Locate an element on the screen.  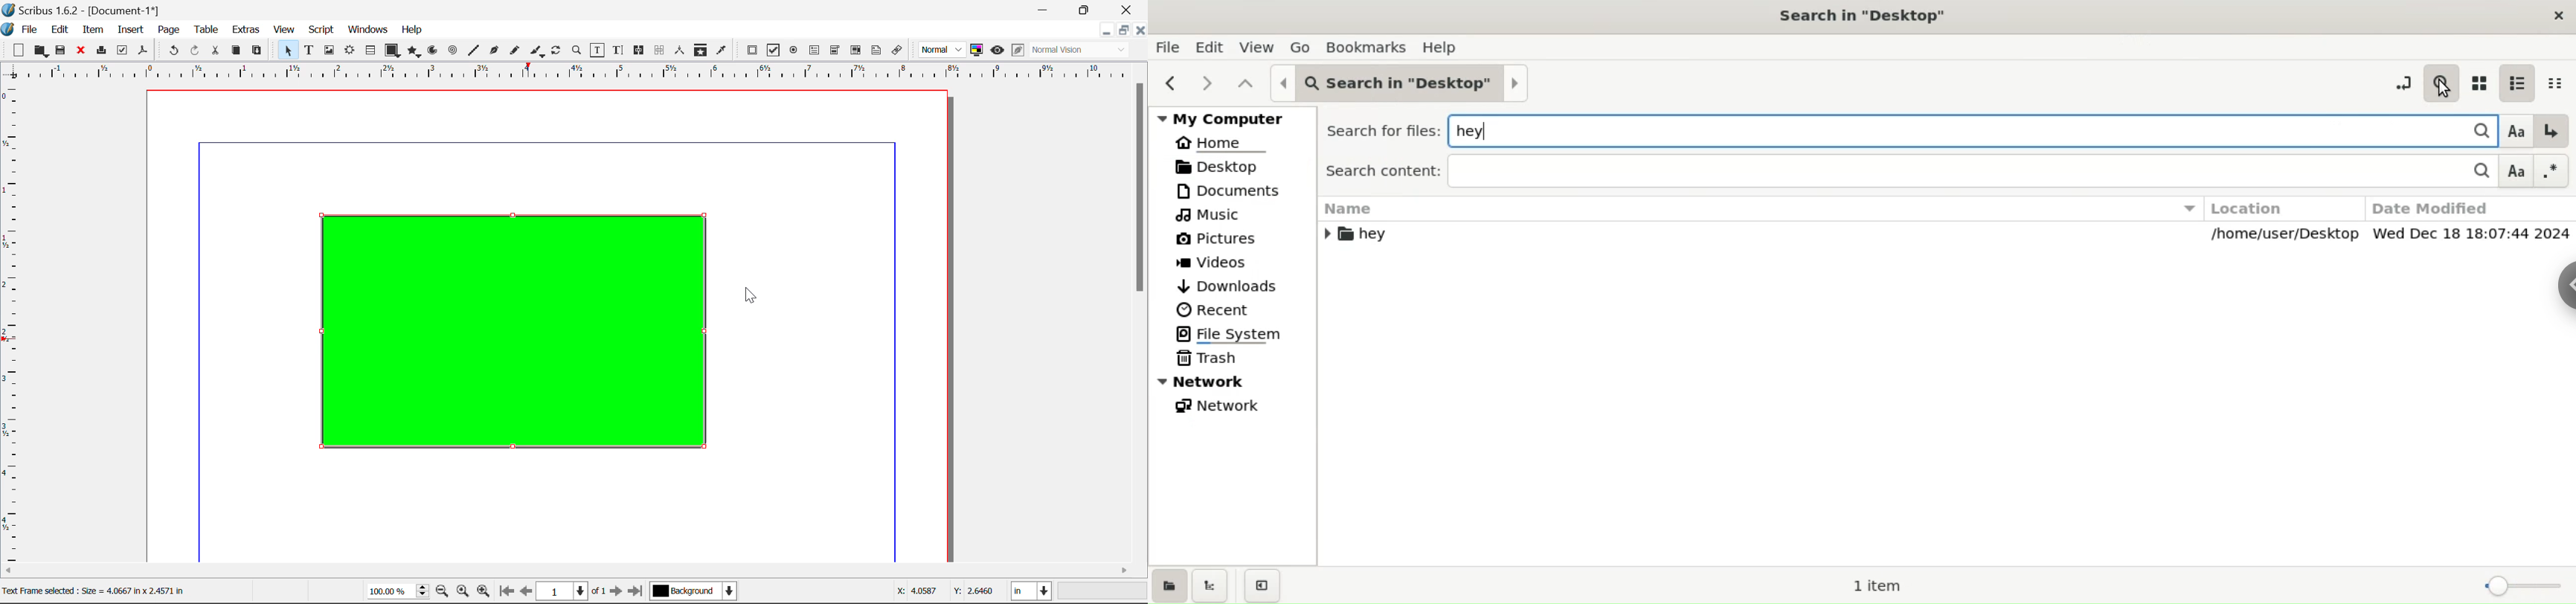
Preview Mode is located at coordinates (943, 50).